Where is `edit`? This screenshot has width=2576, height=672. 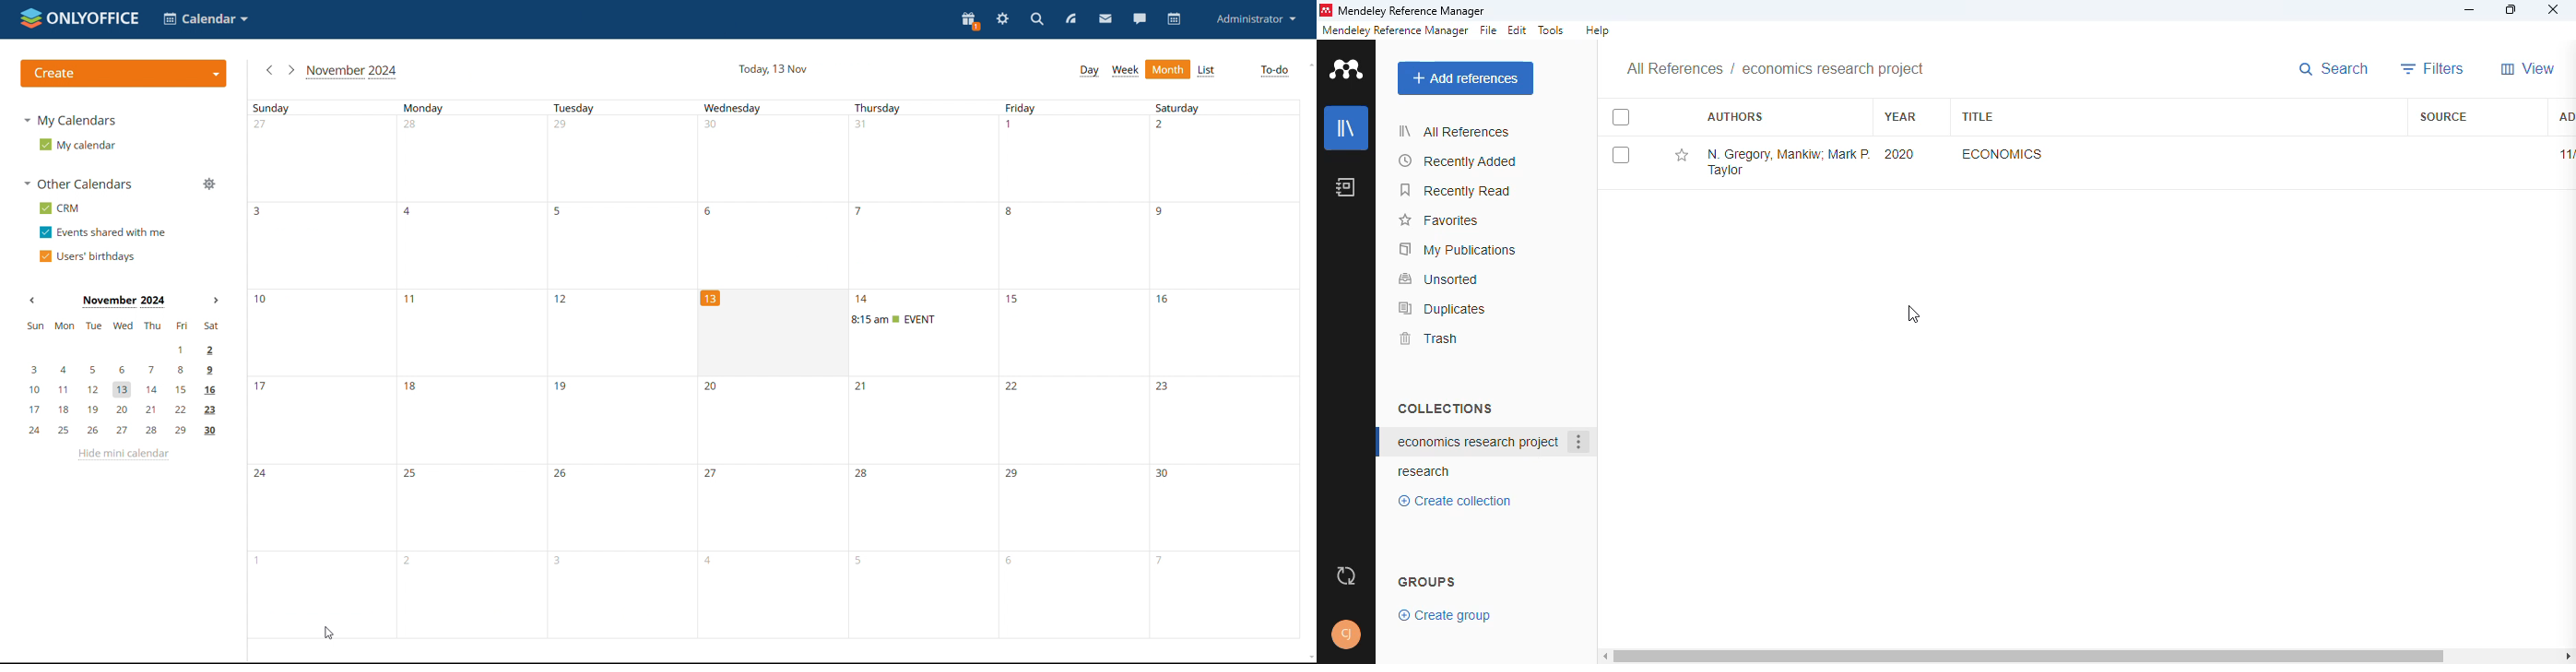 edit is located at coordinates (1518, 30).